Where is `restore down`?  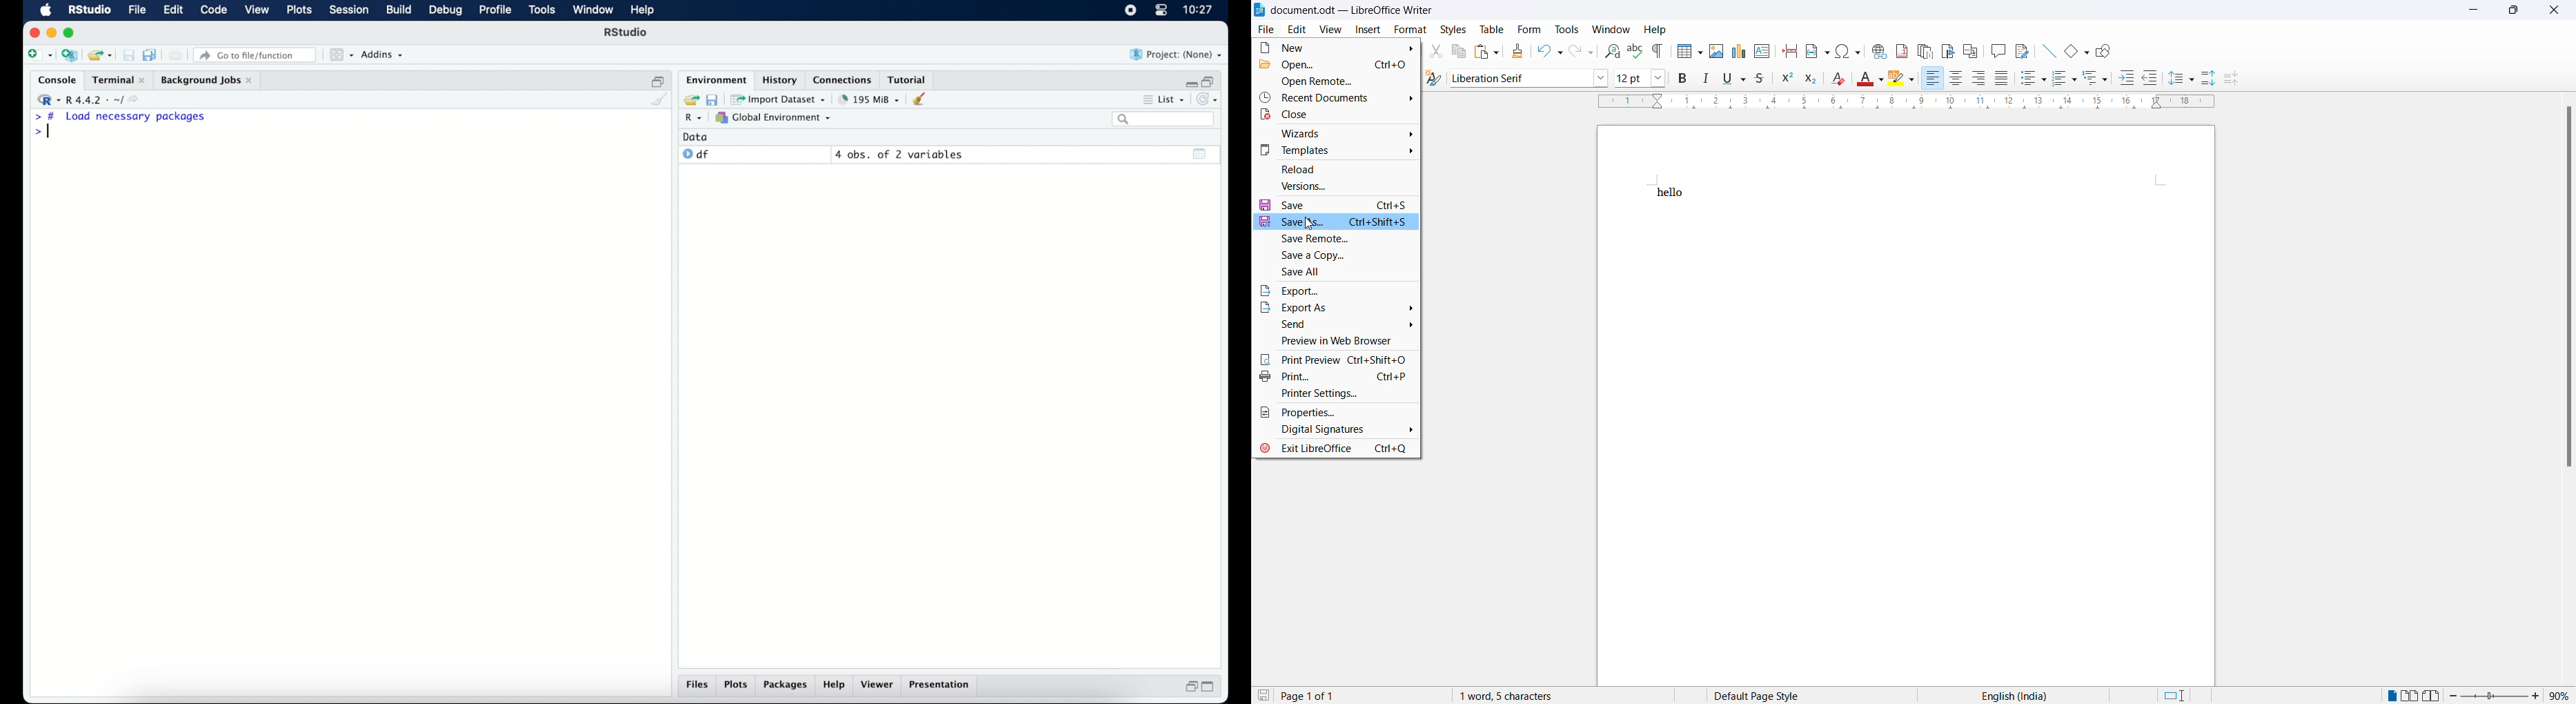
restore down is located at coordinates (1211, 80).